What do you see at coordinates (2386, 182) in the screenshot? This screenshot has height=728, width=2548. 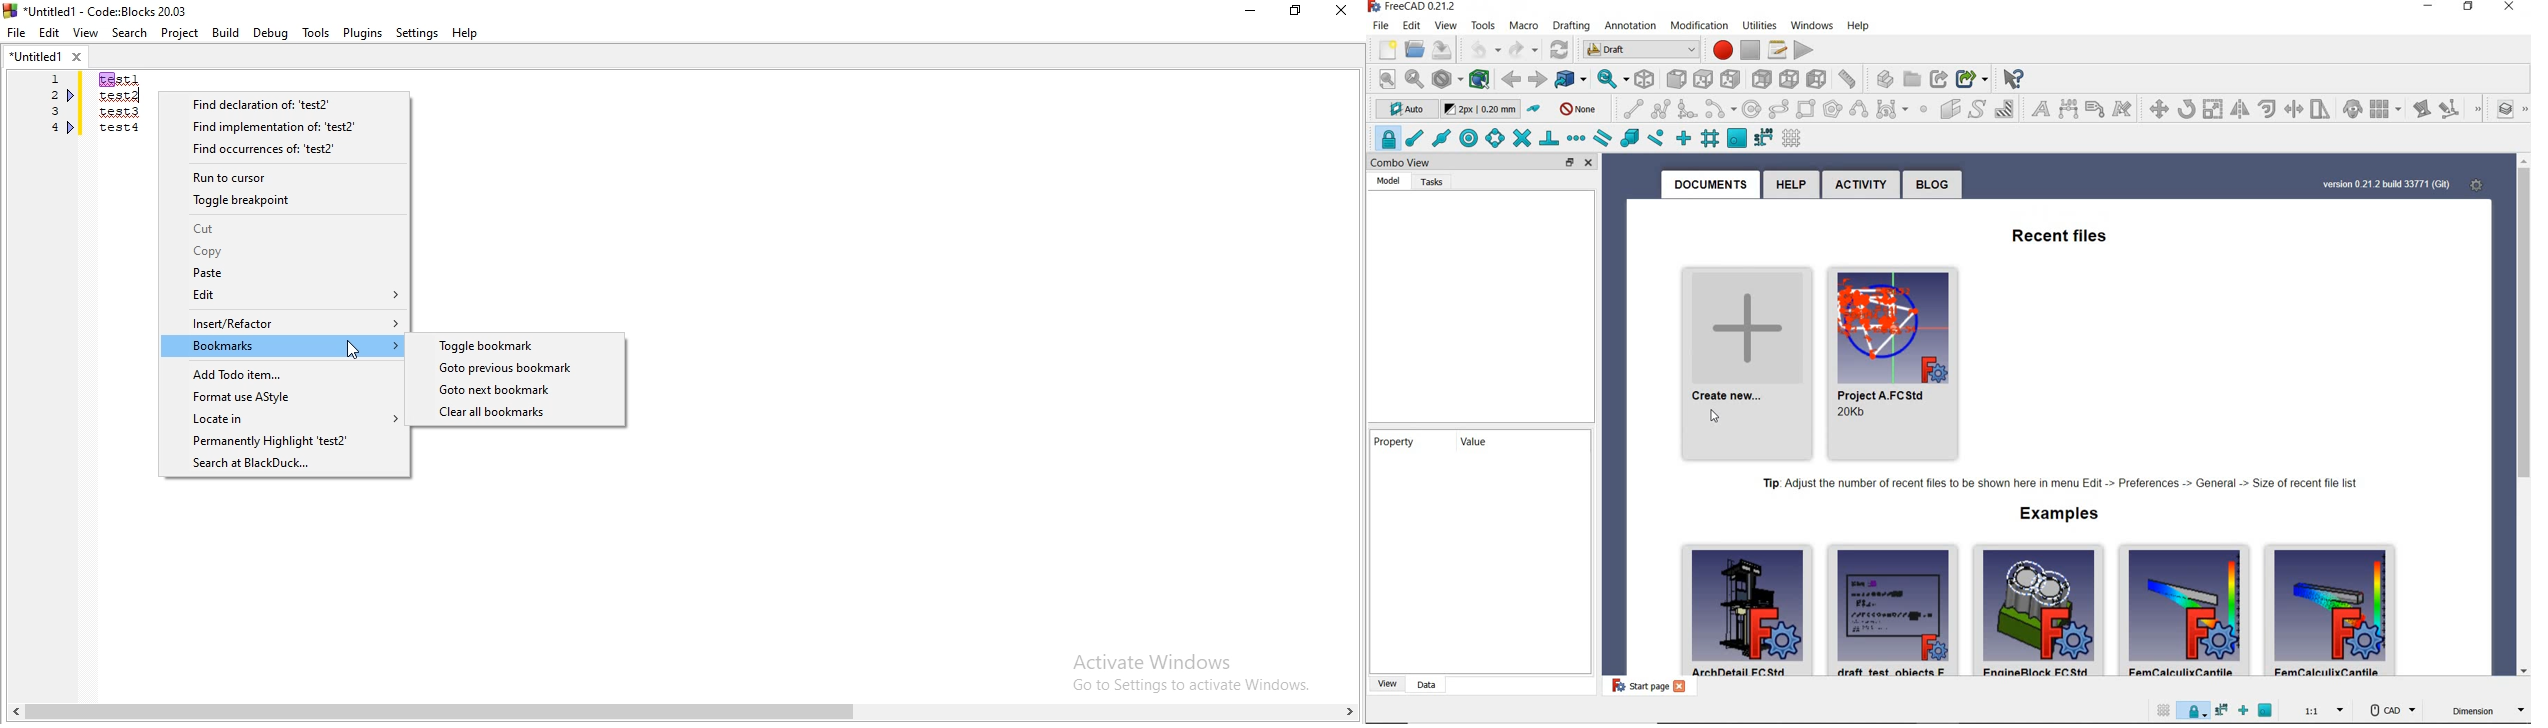 I see `version 0.21.2 build 33771 (Git)` at bounding box center [2386, 182].